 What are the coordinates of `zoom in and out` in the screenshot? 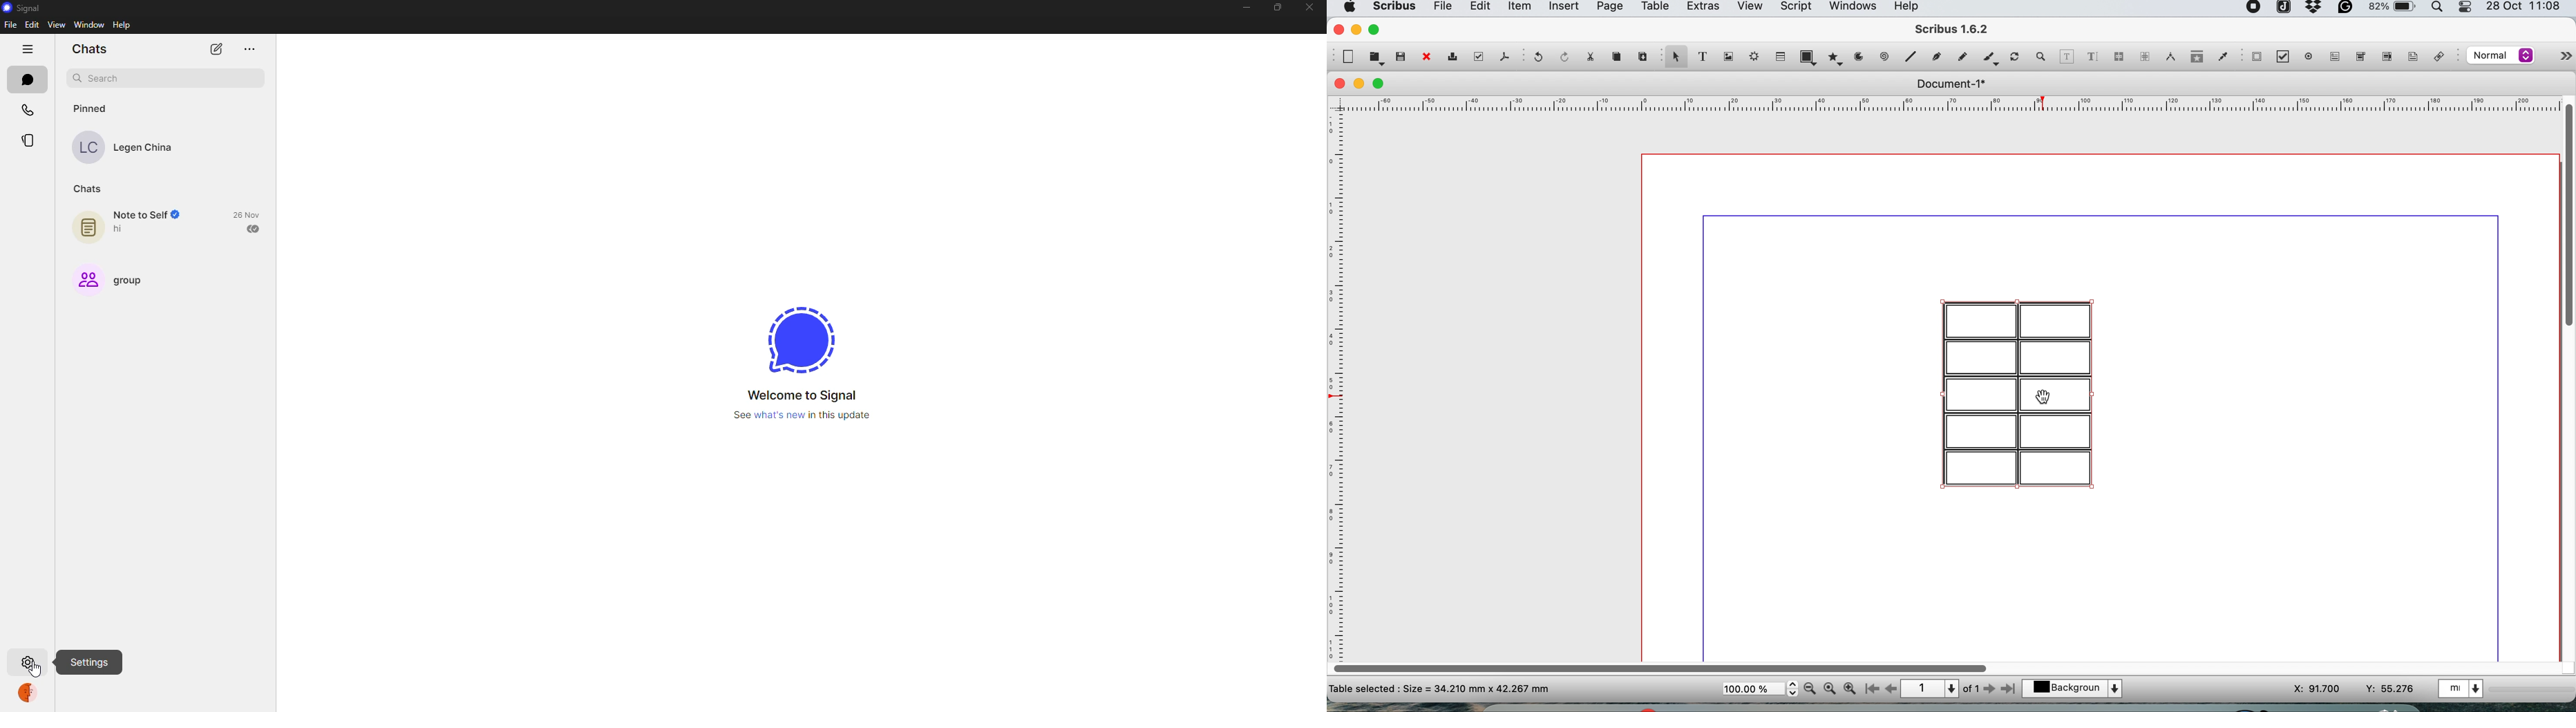 It's located at (2042, 57).